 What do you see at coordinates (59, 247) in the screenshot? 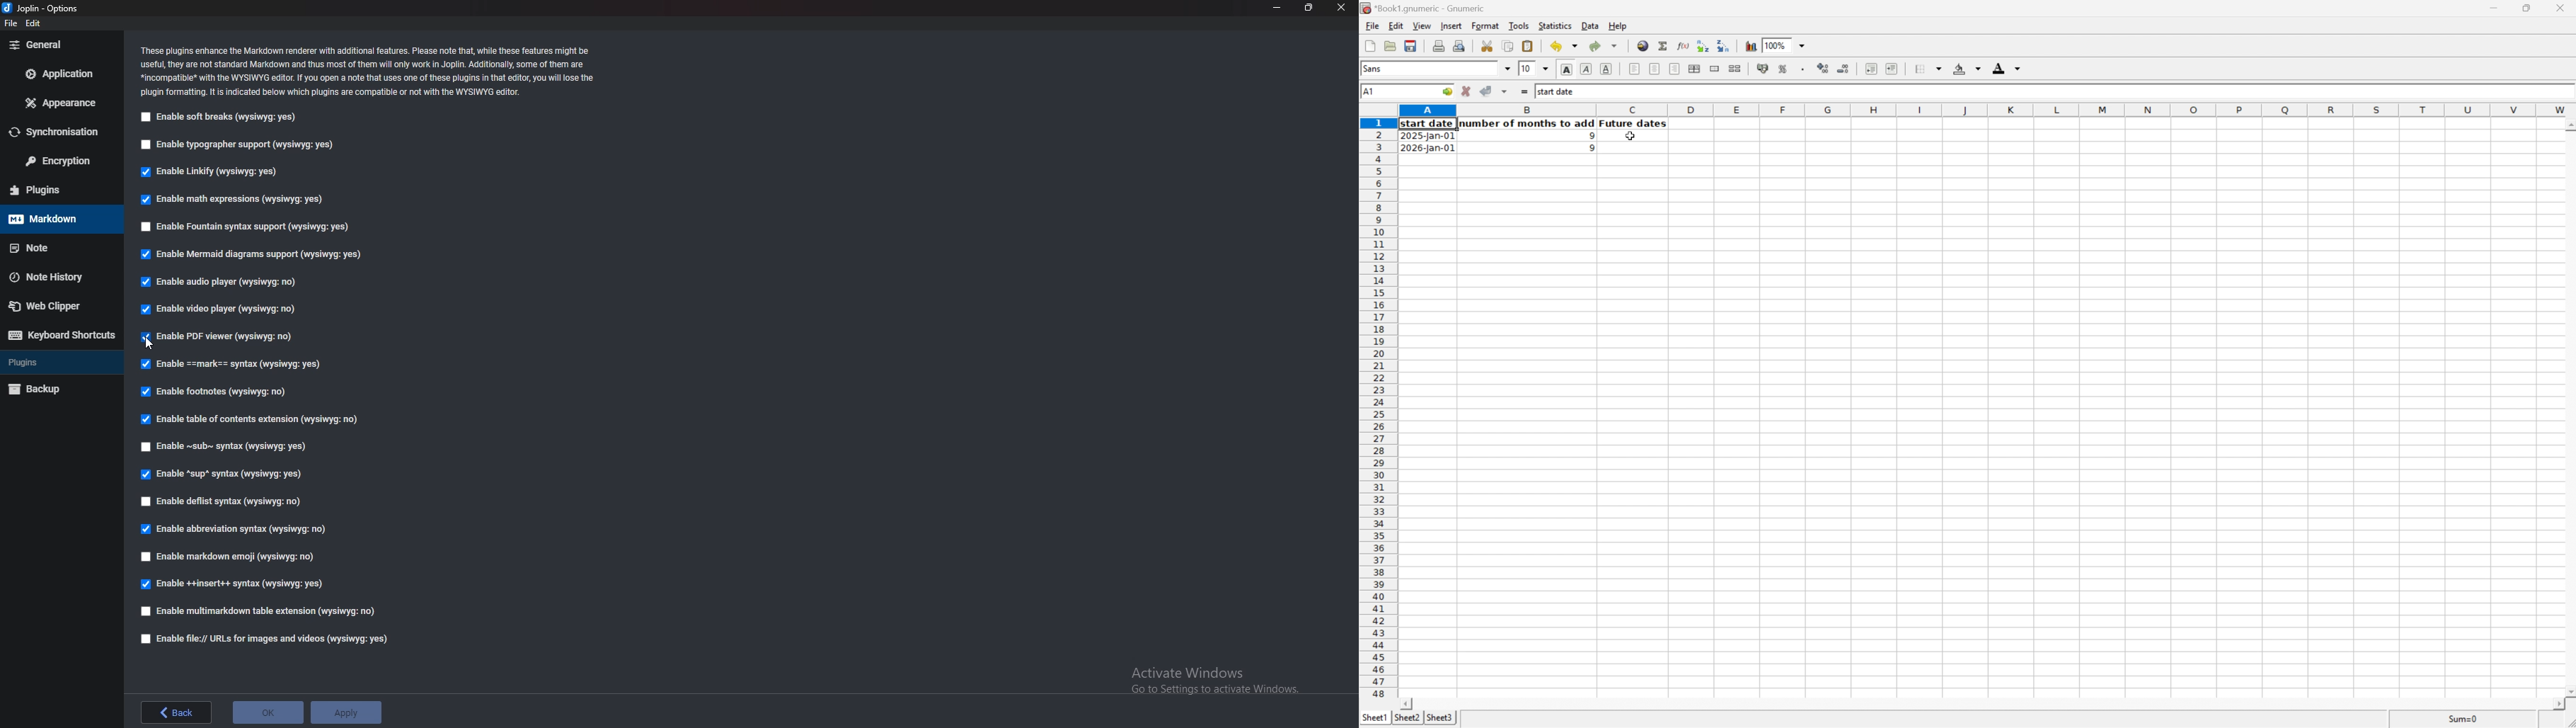
I see `note` at bounding box center [59, 247].